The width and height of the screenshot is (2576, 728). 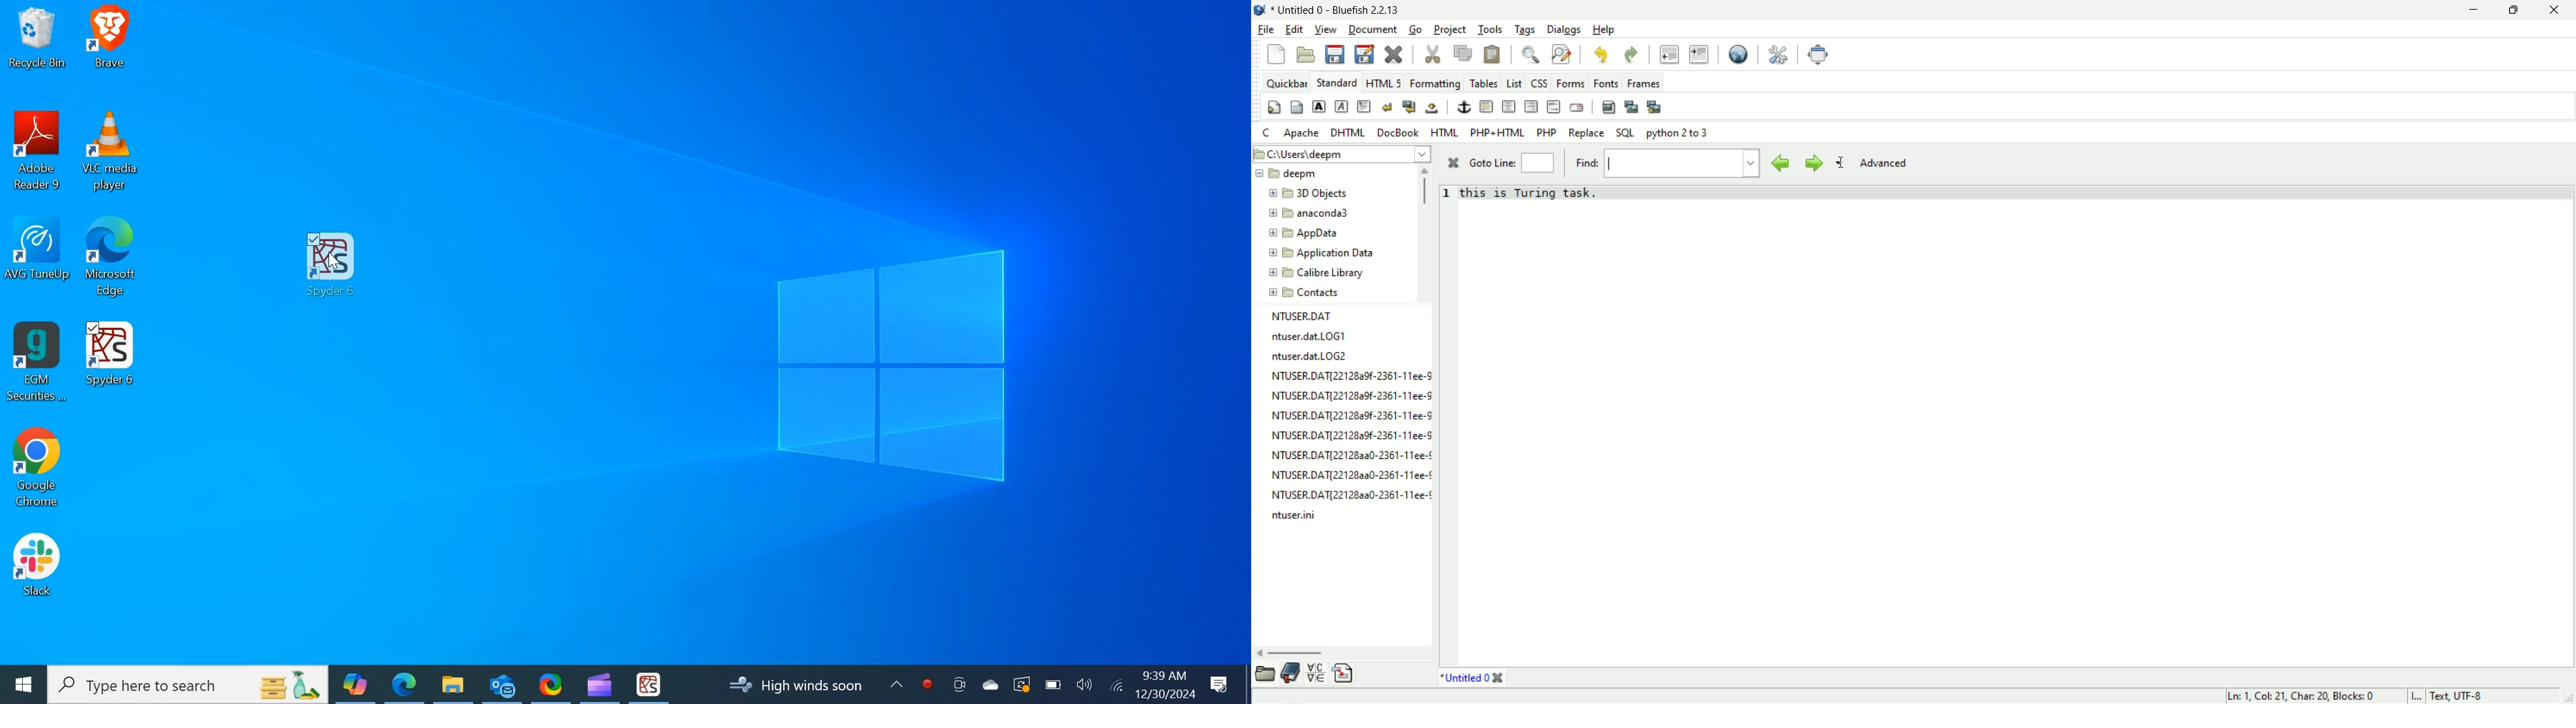 What do you see at coordinates (1437, 85) in the screenshot?
I see `formatting` at bounding box center [1437, 85].